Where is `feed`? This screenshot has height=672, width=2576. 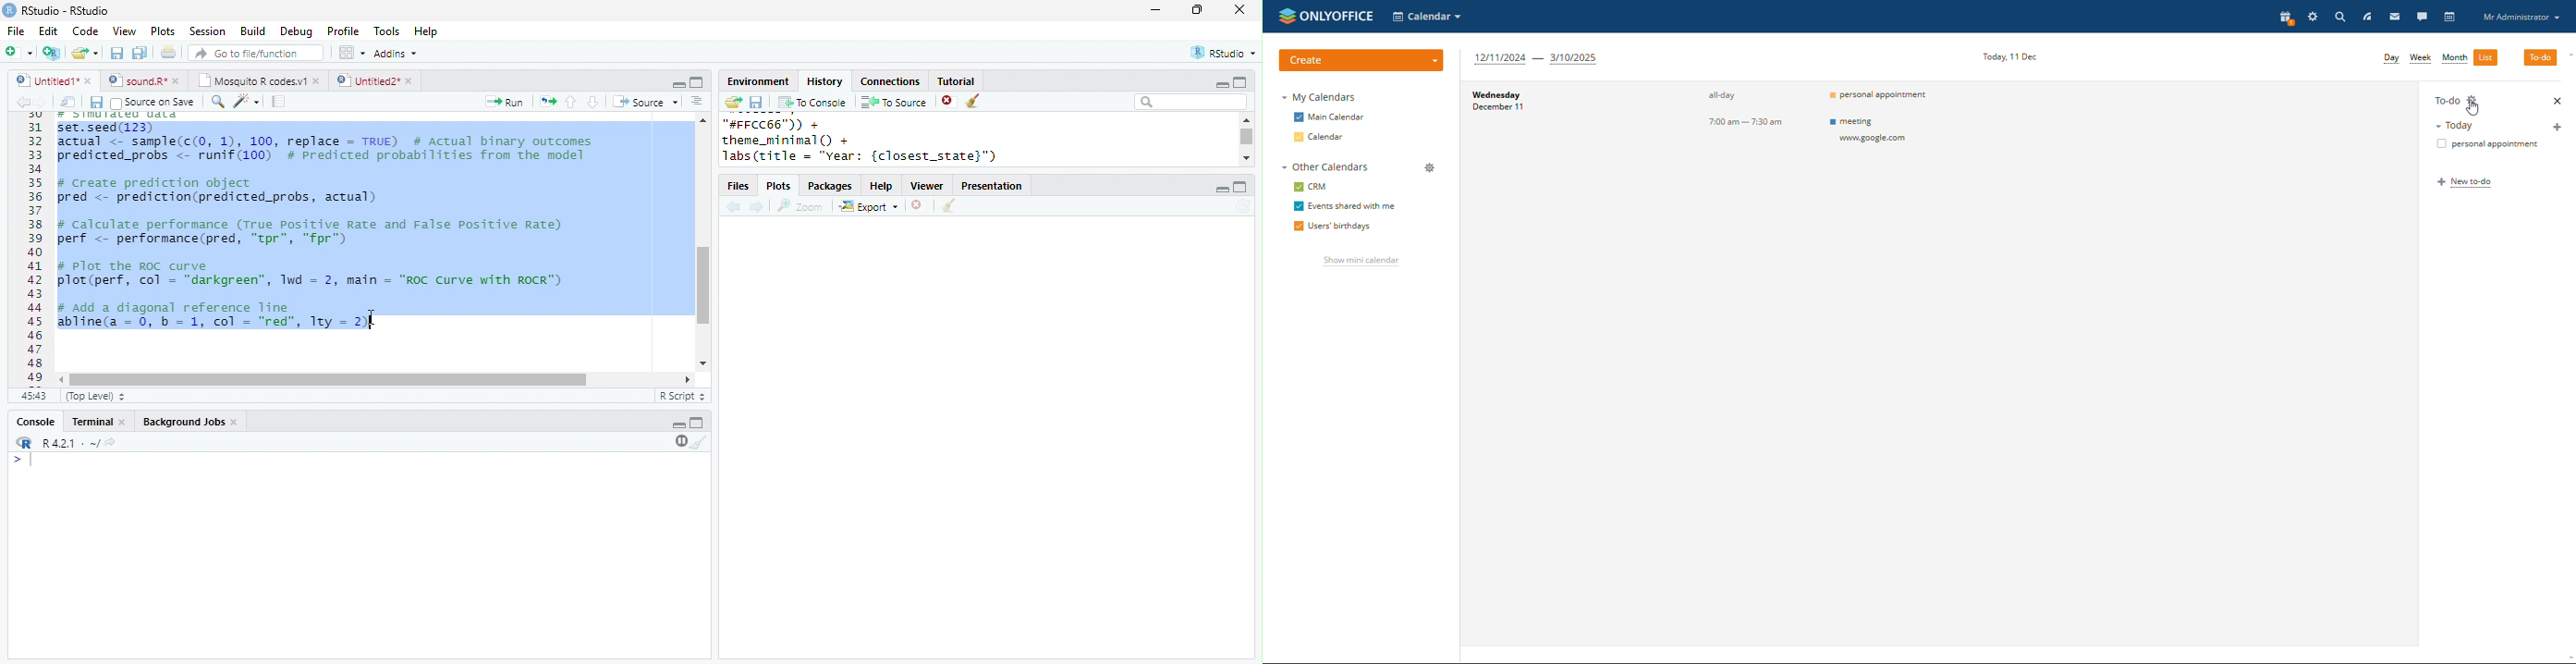
feed is located at coordinates (2368, 16).